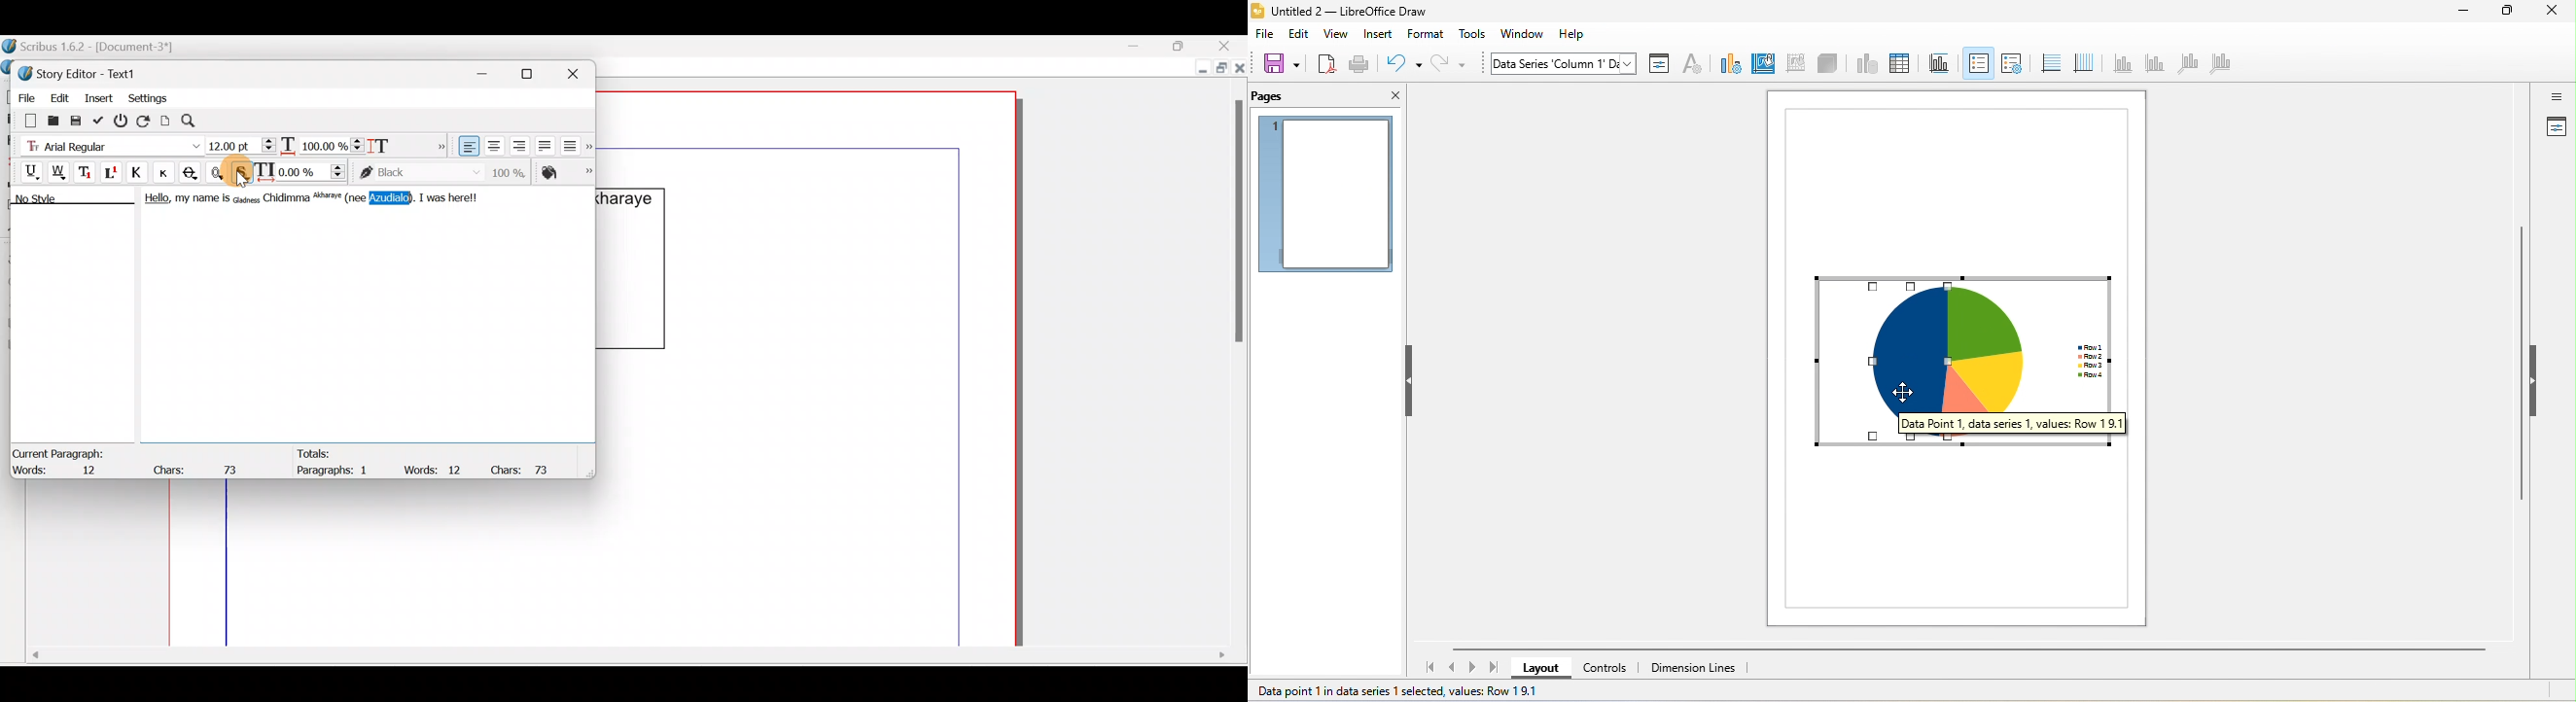 This screenshot has height=728, width=2576. Describe the element at coordinates (543, 144) in the screenshot. I see `Align text justified` at that location.